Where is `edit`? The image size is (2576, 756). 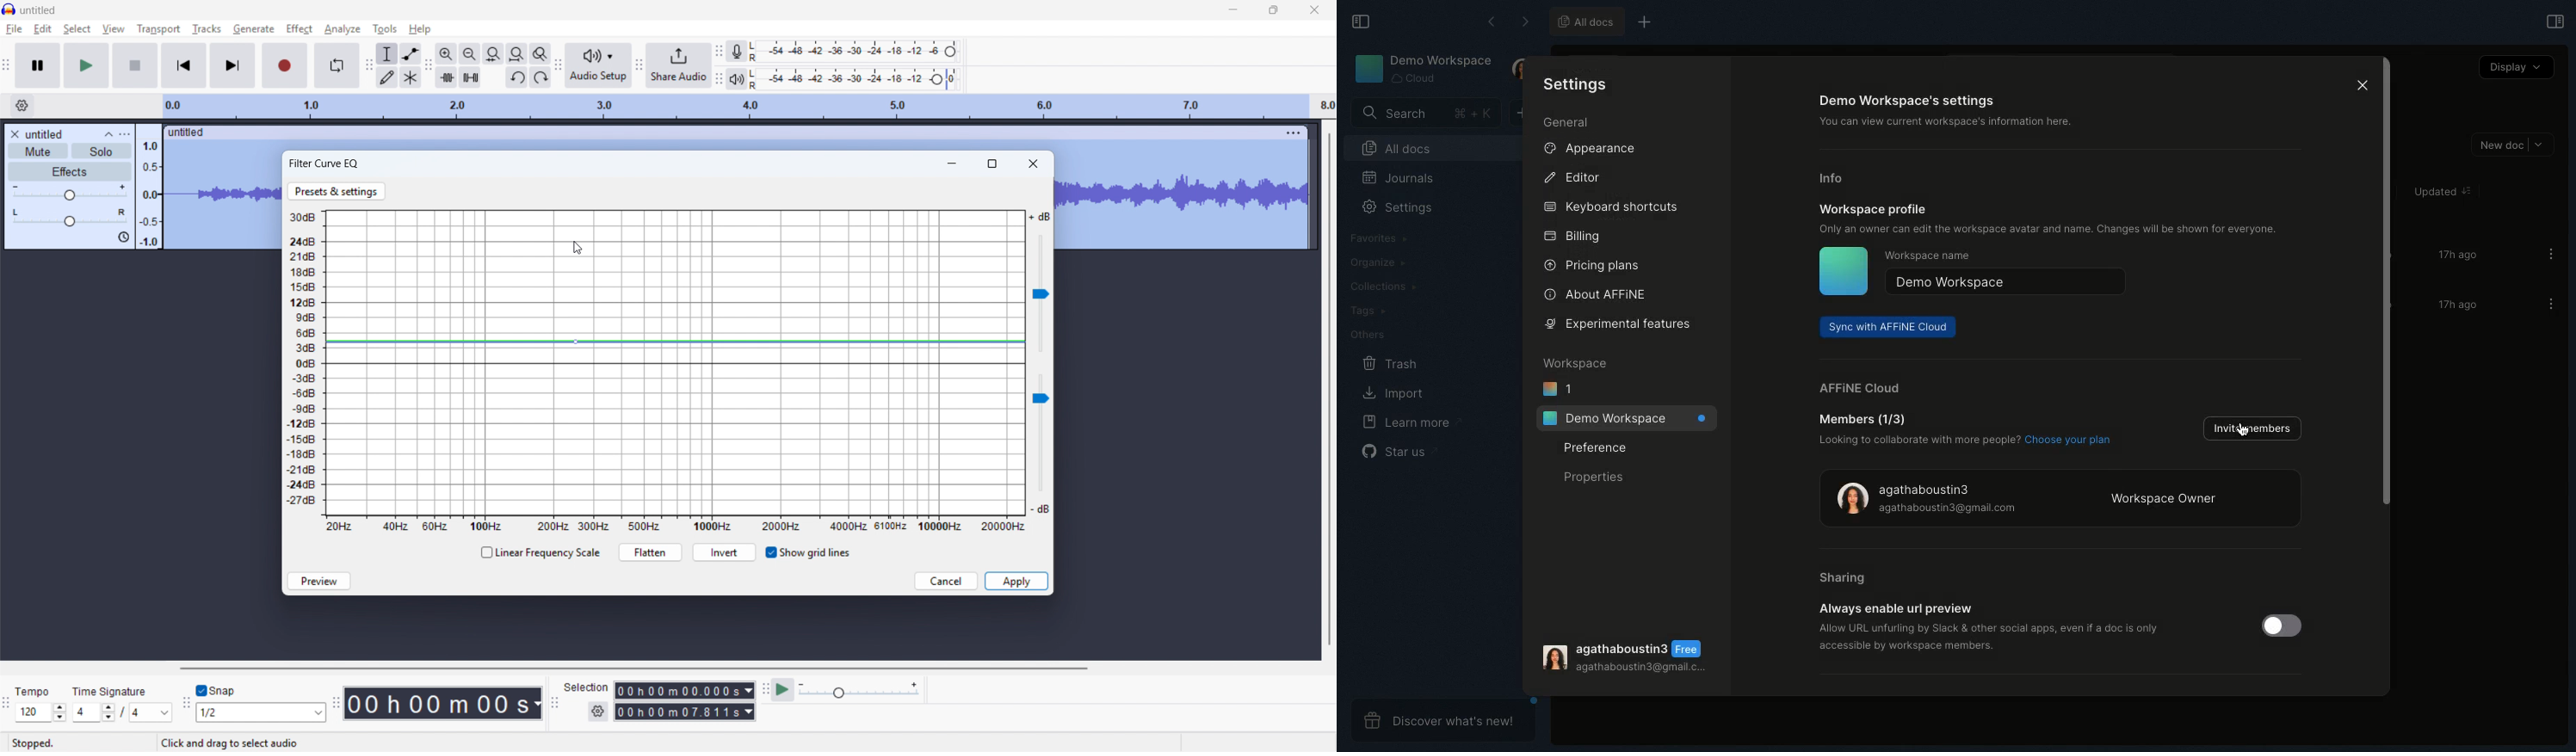
edit is located at coordinates (42, 29).